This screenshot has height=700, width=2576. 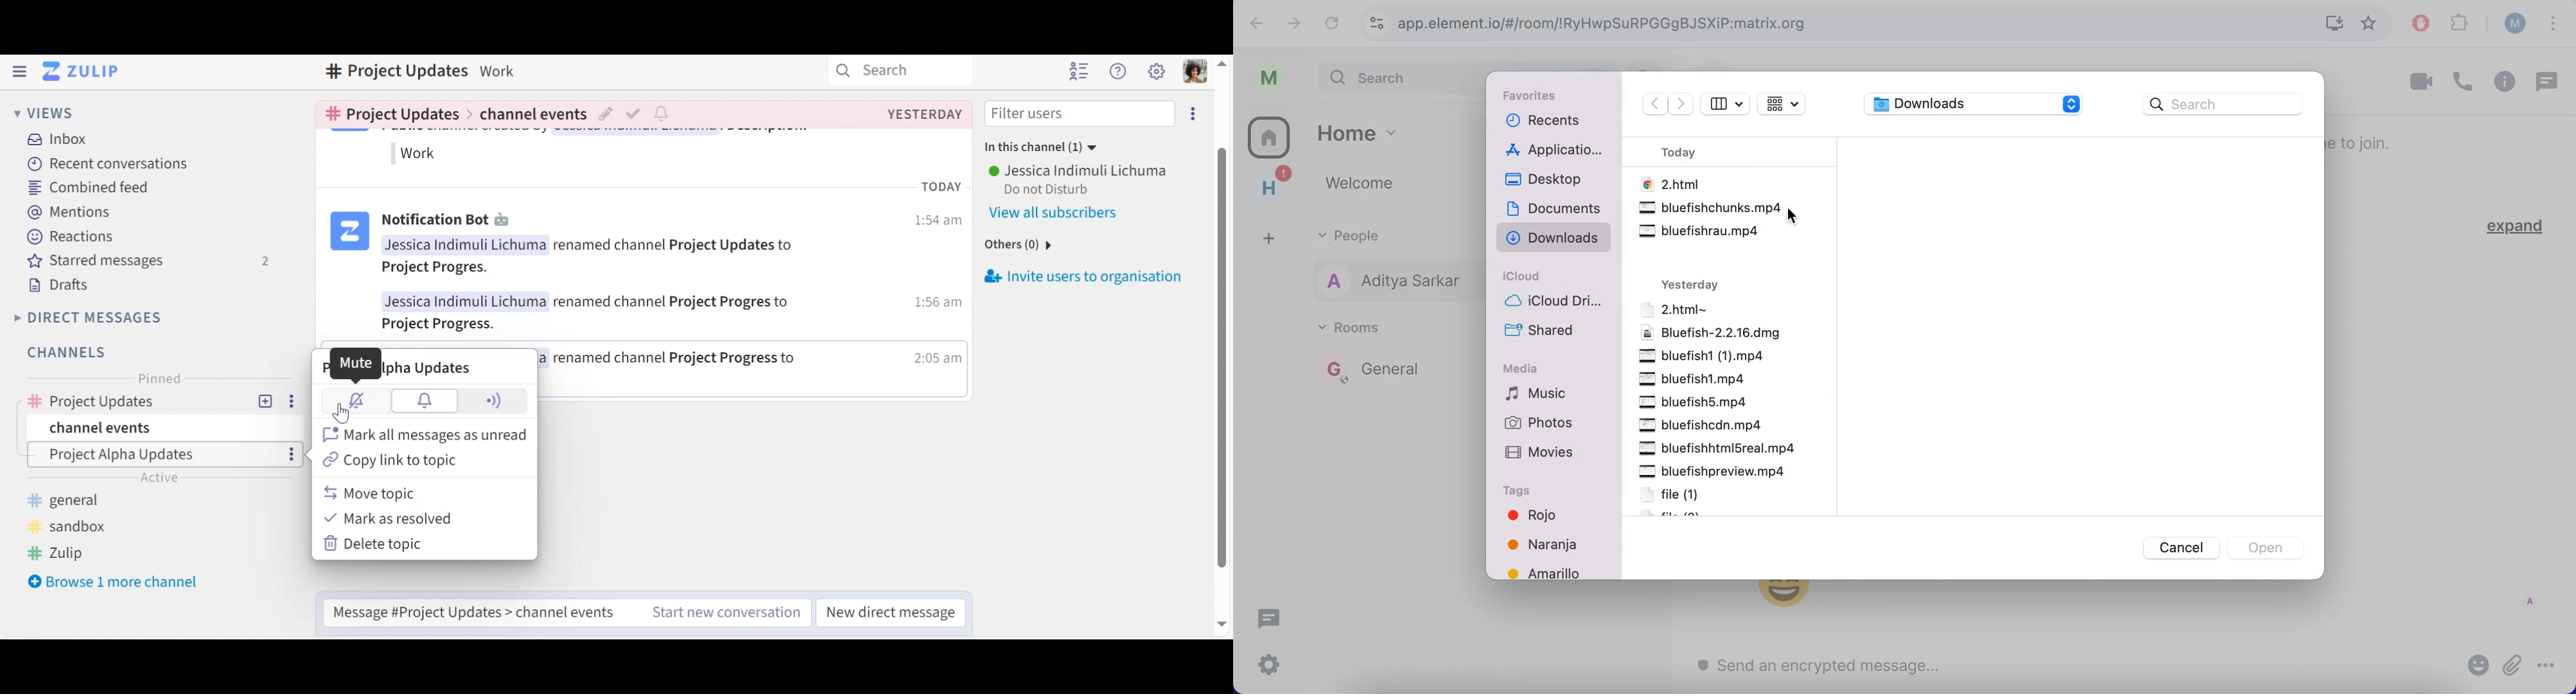 What do you see at coordinates (1397, 130) in the screenshot?
I see `home` at bounding box center [1397, 130].